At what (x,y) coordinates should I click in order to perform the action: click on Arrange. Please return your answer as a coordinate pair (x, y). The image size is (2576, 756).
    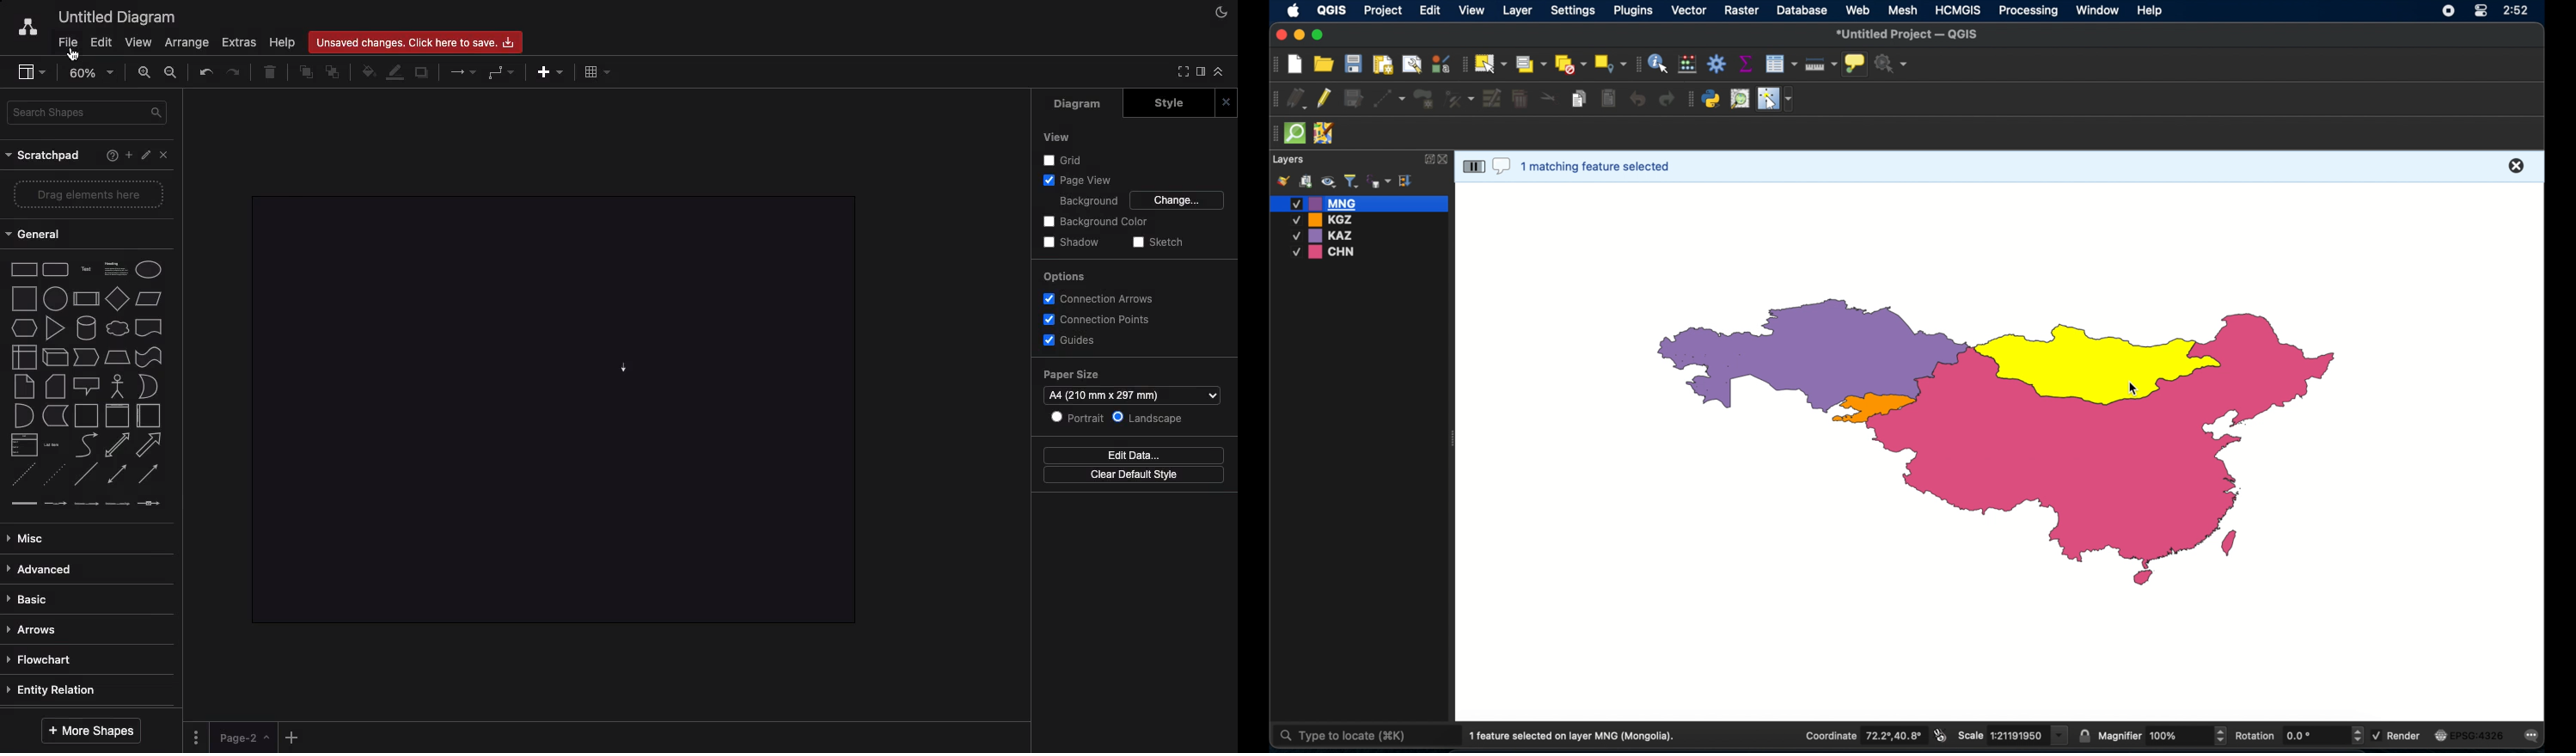
    Looking at the image, I should click on (183, 43).